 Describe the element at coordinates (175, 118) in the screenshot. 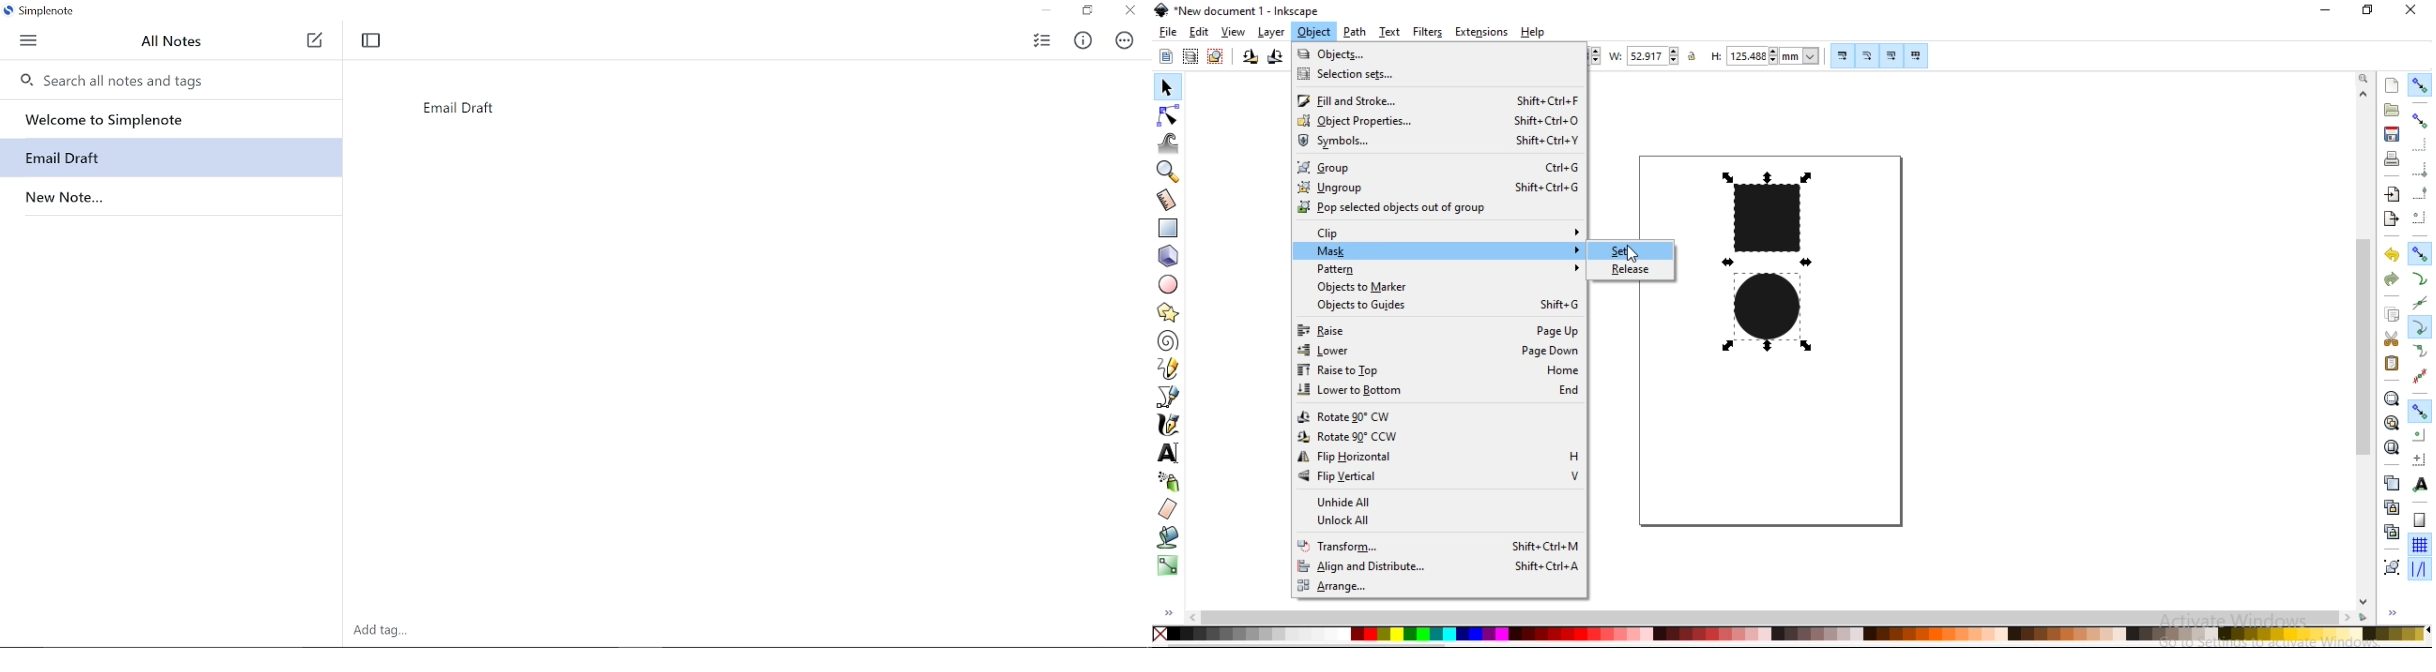

I see `Note titled "Welcome to simplenote"` at that location.